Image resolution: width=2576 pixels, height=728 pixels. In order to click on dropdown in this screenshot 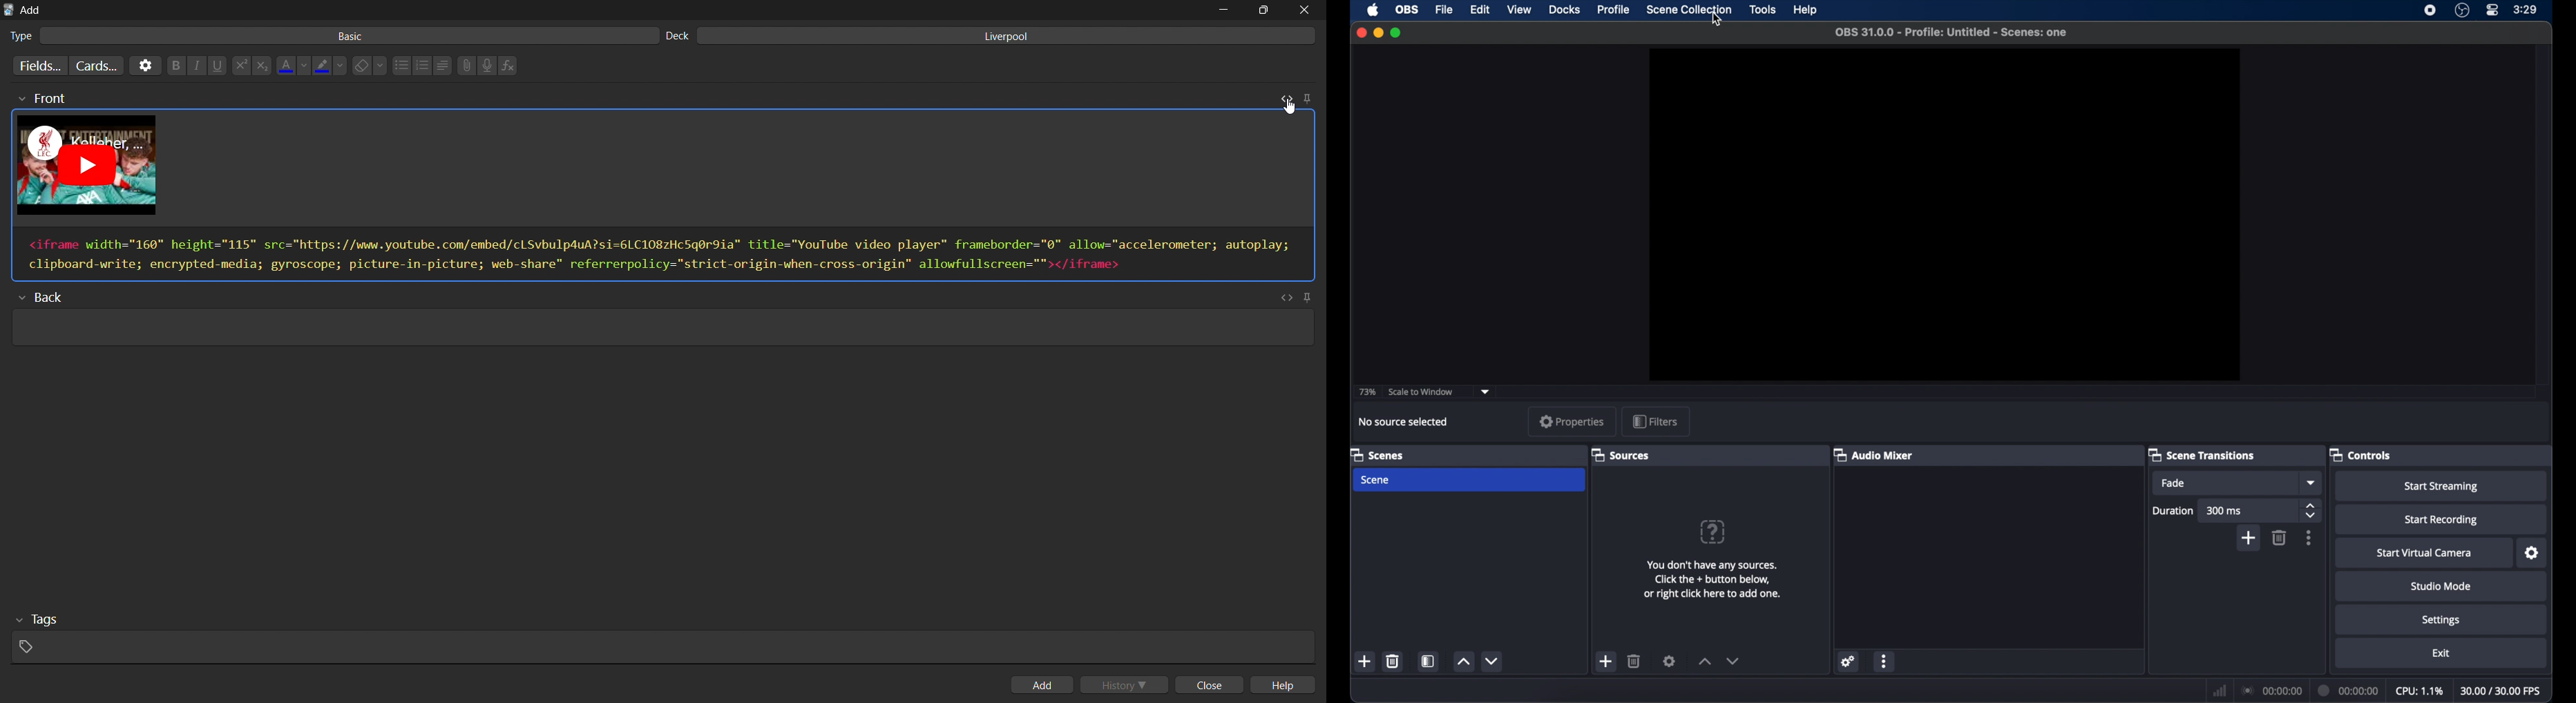, I will do `click(1486, 391)`.